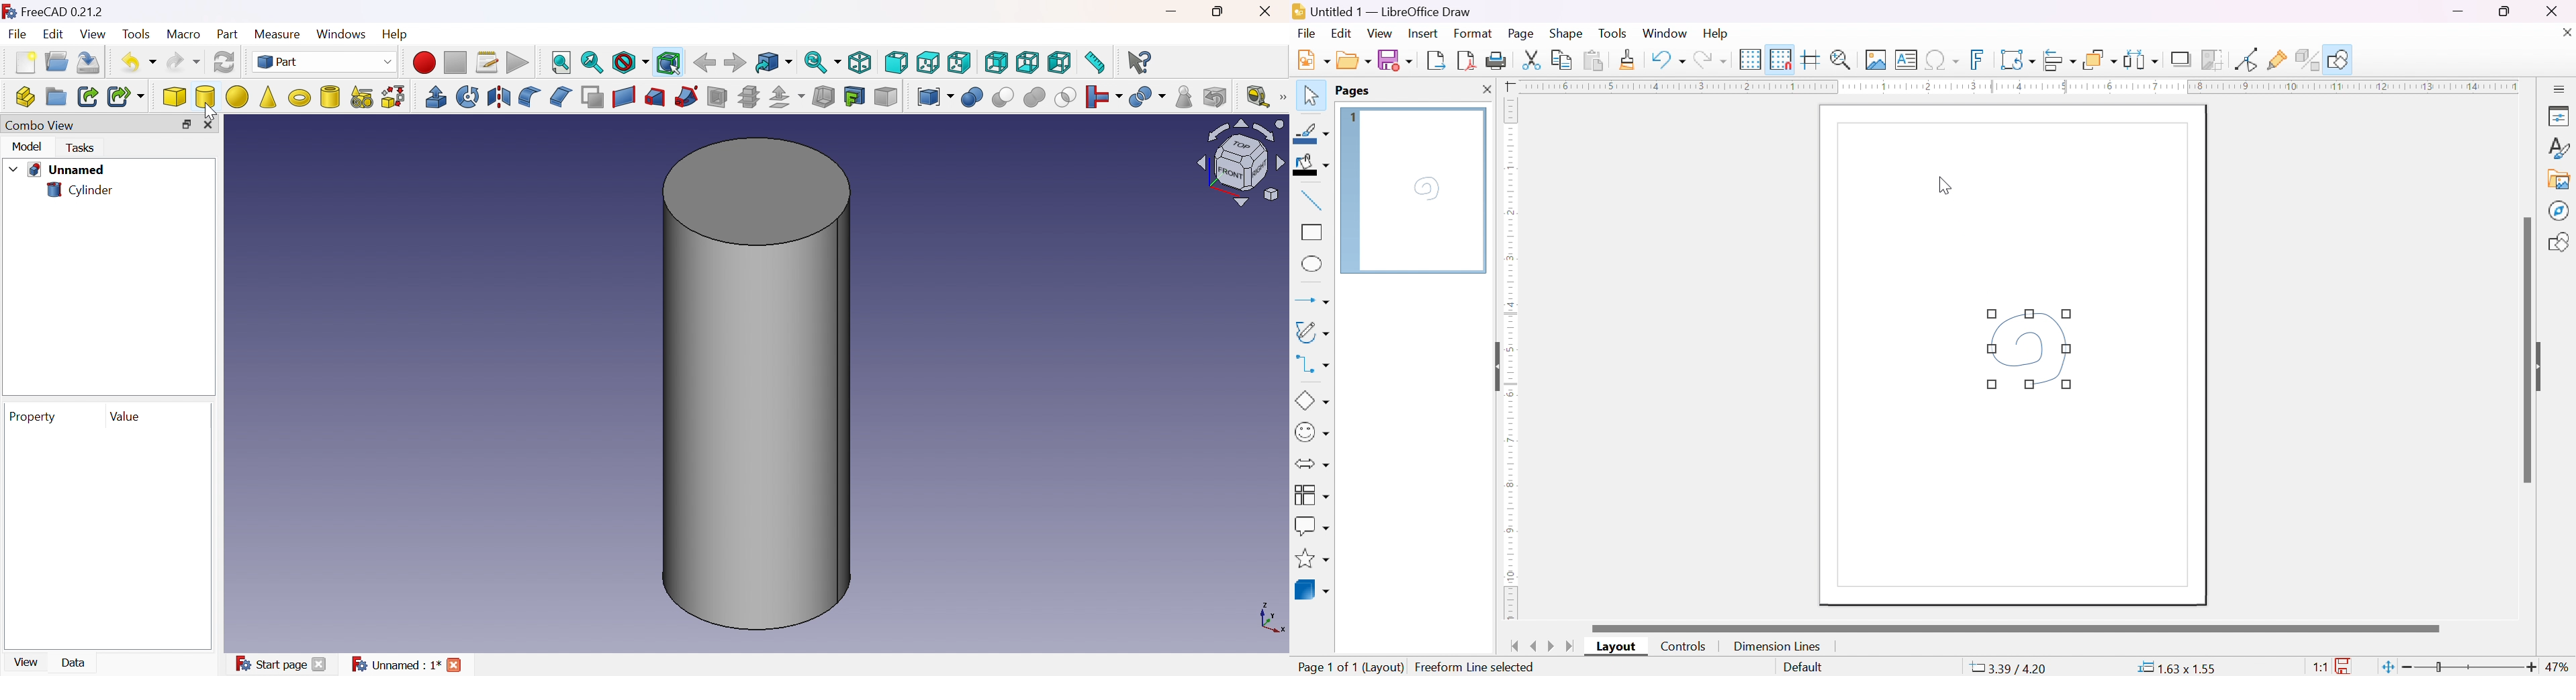  What do you see at coordinates (2346, 667) in the screenshot?
I see `the documents has not been modified since the last file.` at bounding box center [2346, 667].